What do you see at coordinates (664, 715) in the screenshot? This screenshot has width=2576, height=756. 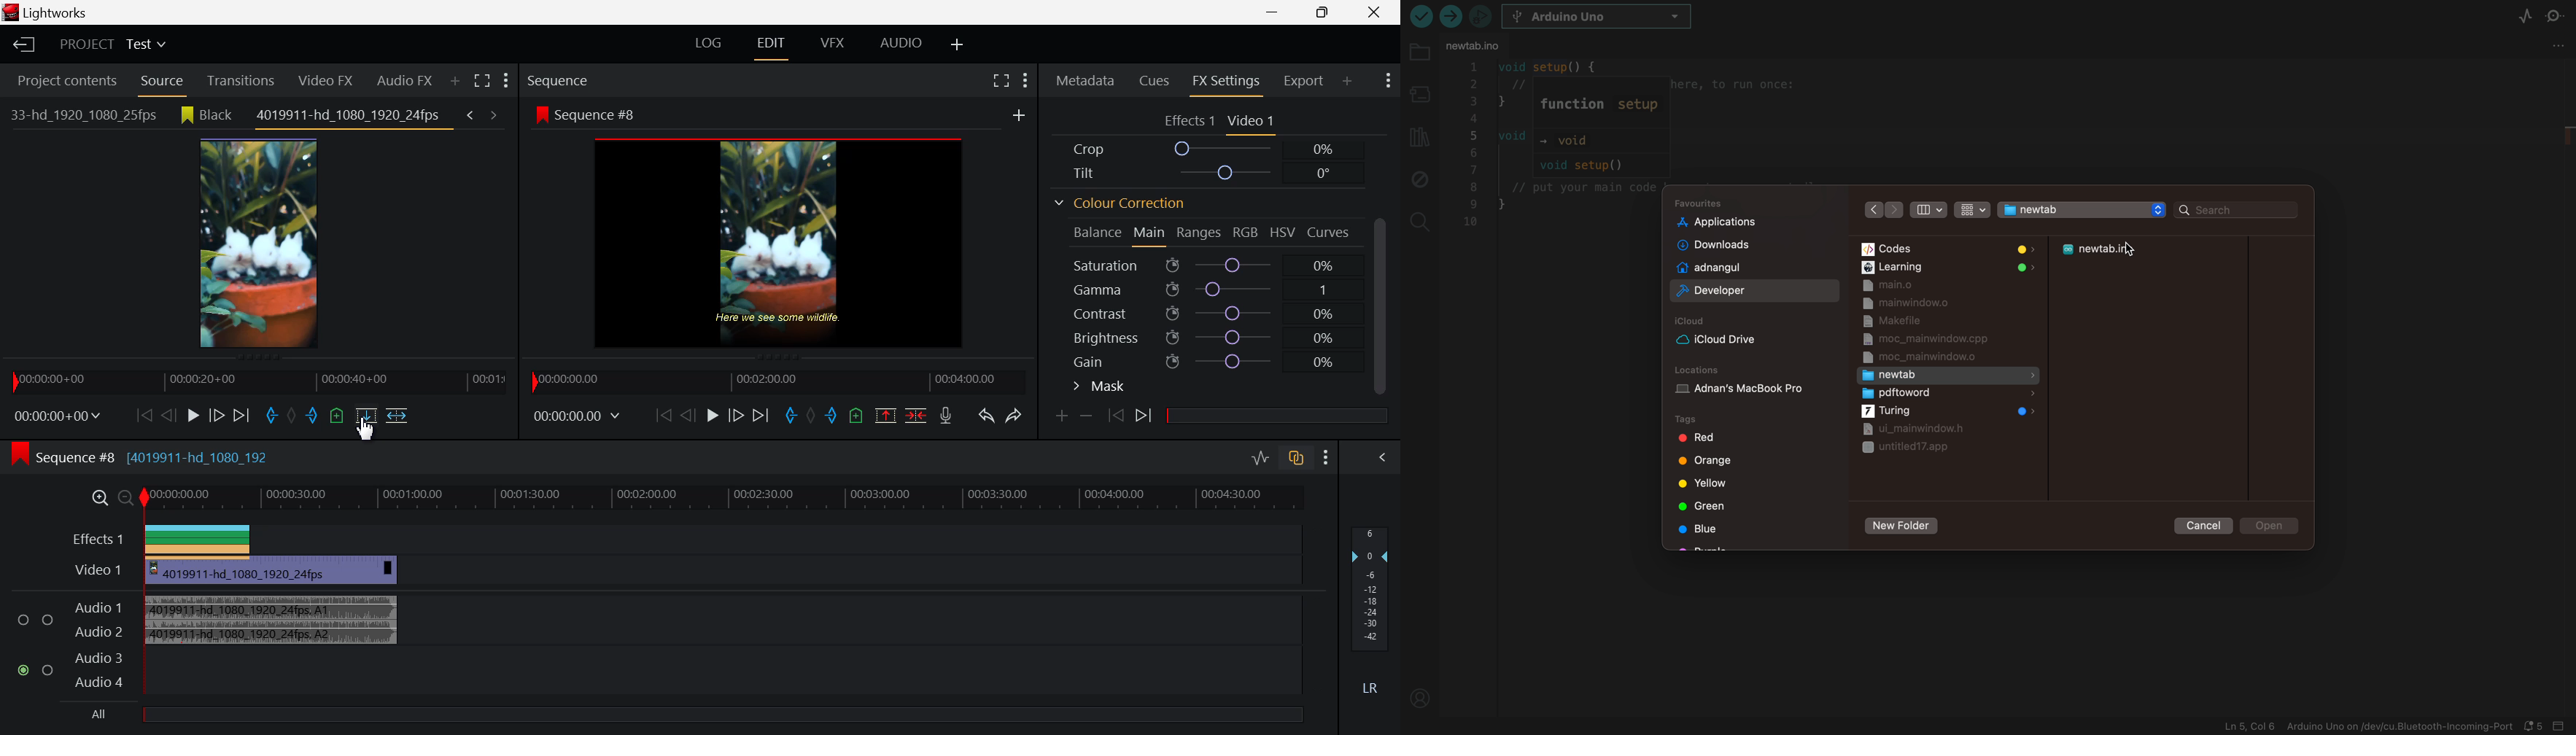 I see `All` at bounding box center [664, 715].